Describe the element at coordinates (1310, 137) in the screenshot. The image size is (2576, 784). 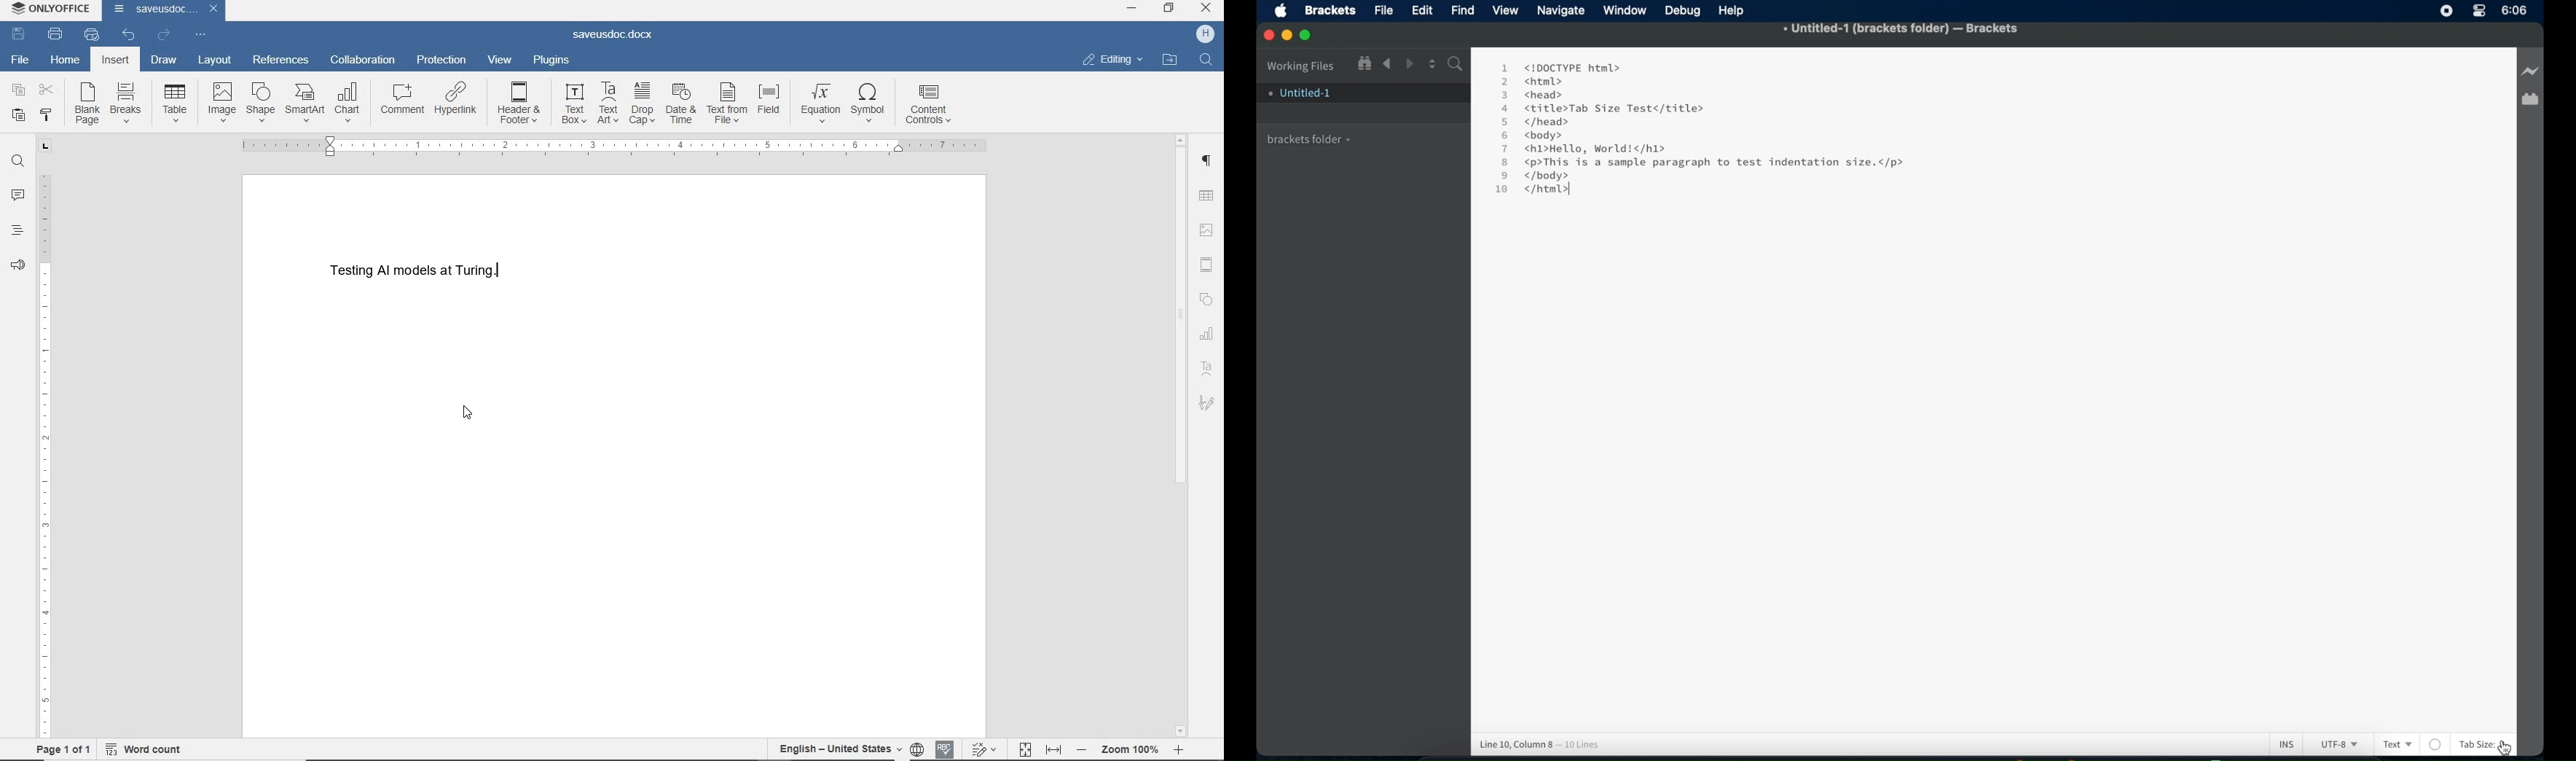
I see `brackets folder` at that location.